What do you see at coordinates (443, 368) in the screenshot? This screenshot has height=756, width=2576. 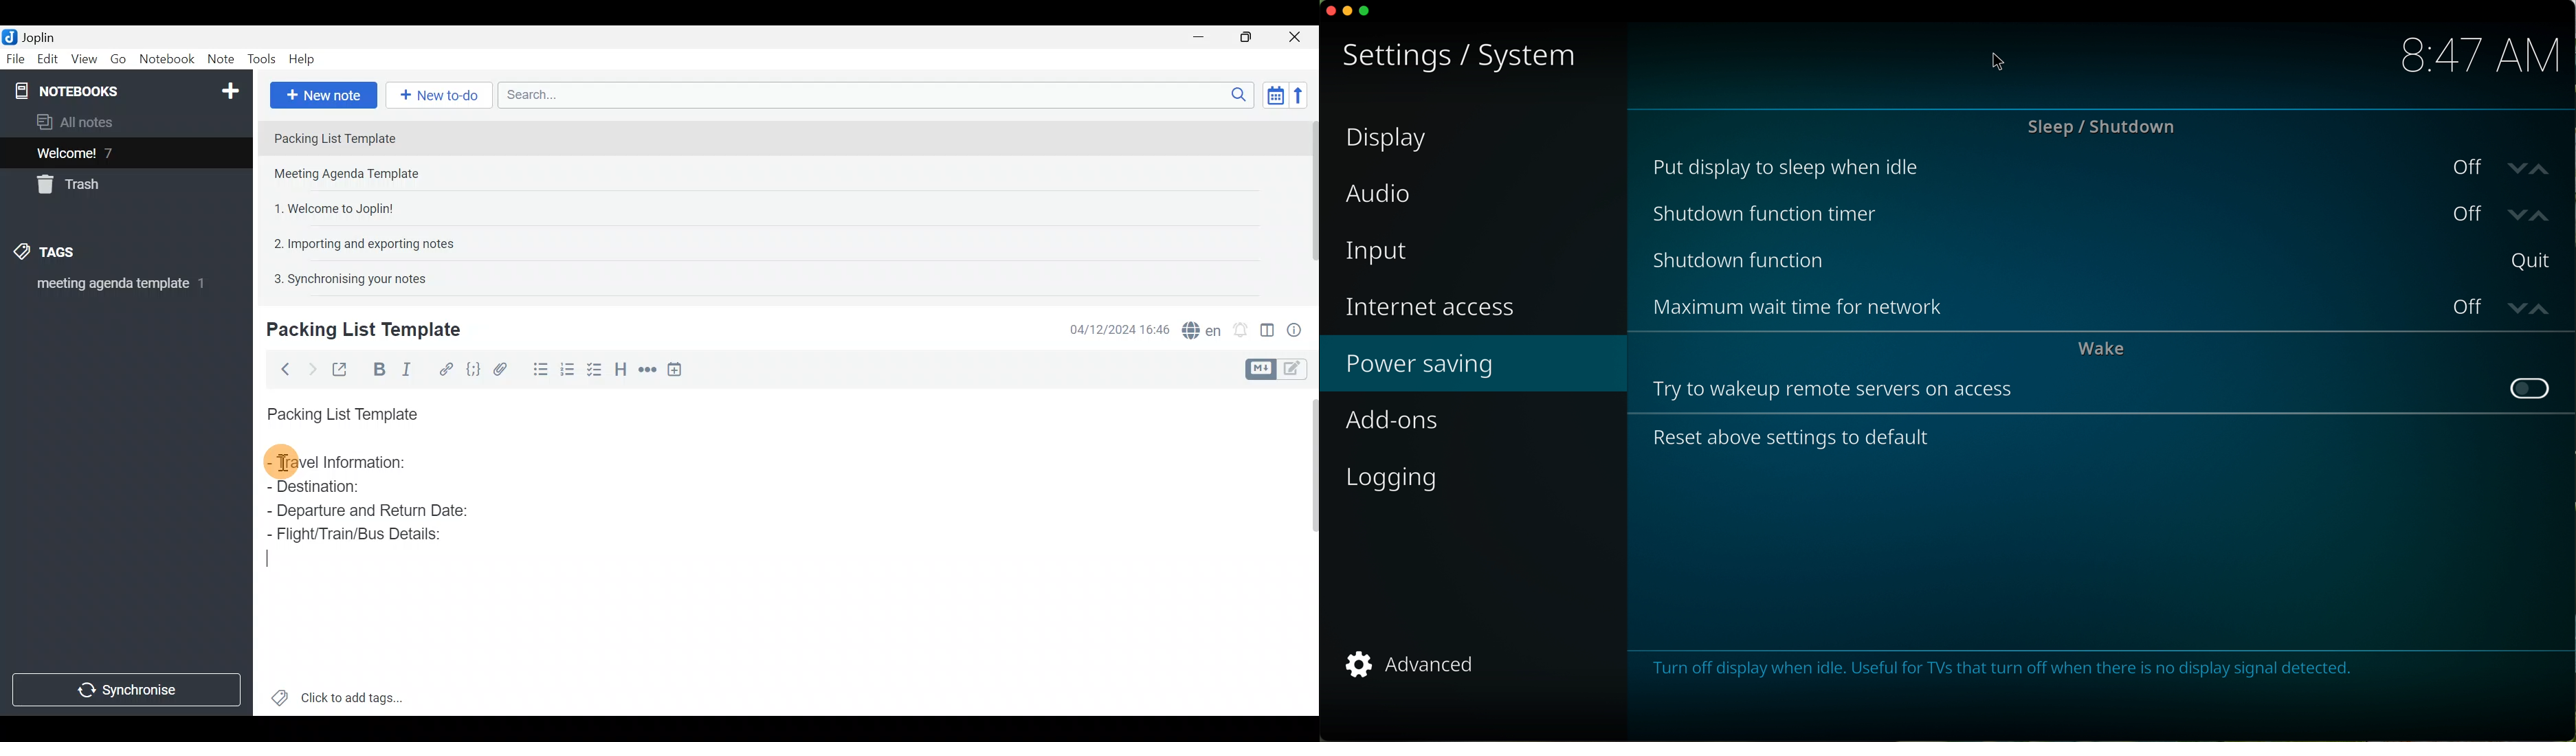 I see `Hyperlink` at bounding box center [443, 368].